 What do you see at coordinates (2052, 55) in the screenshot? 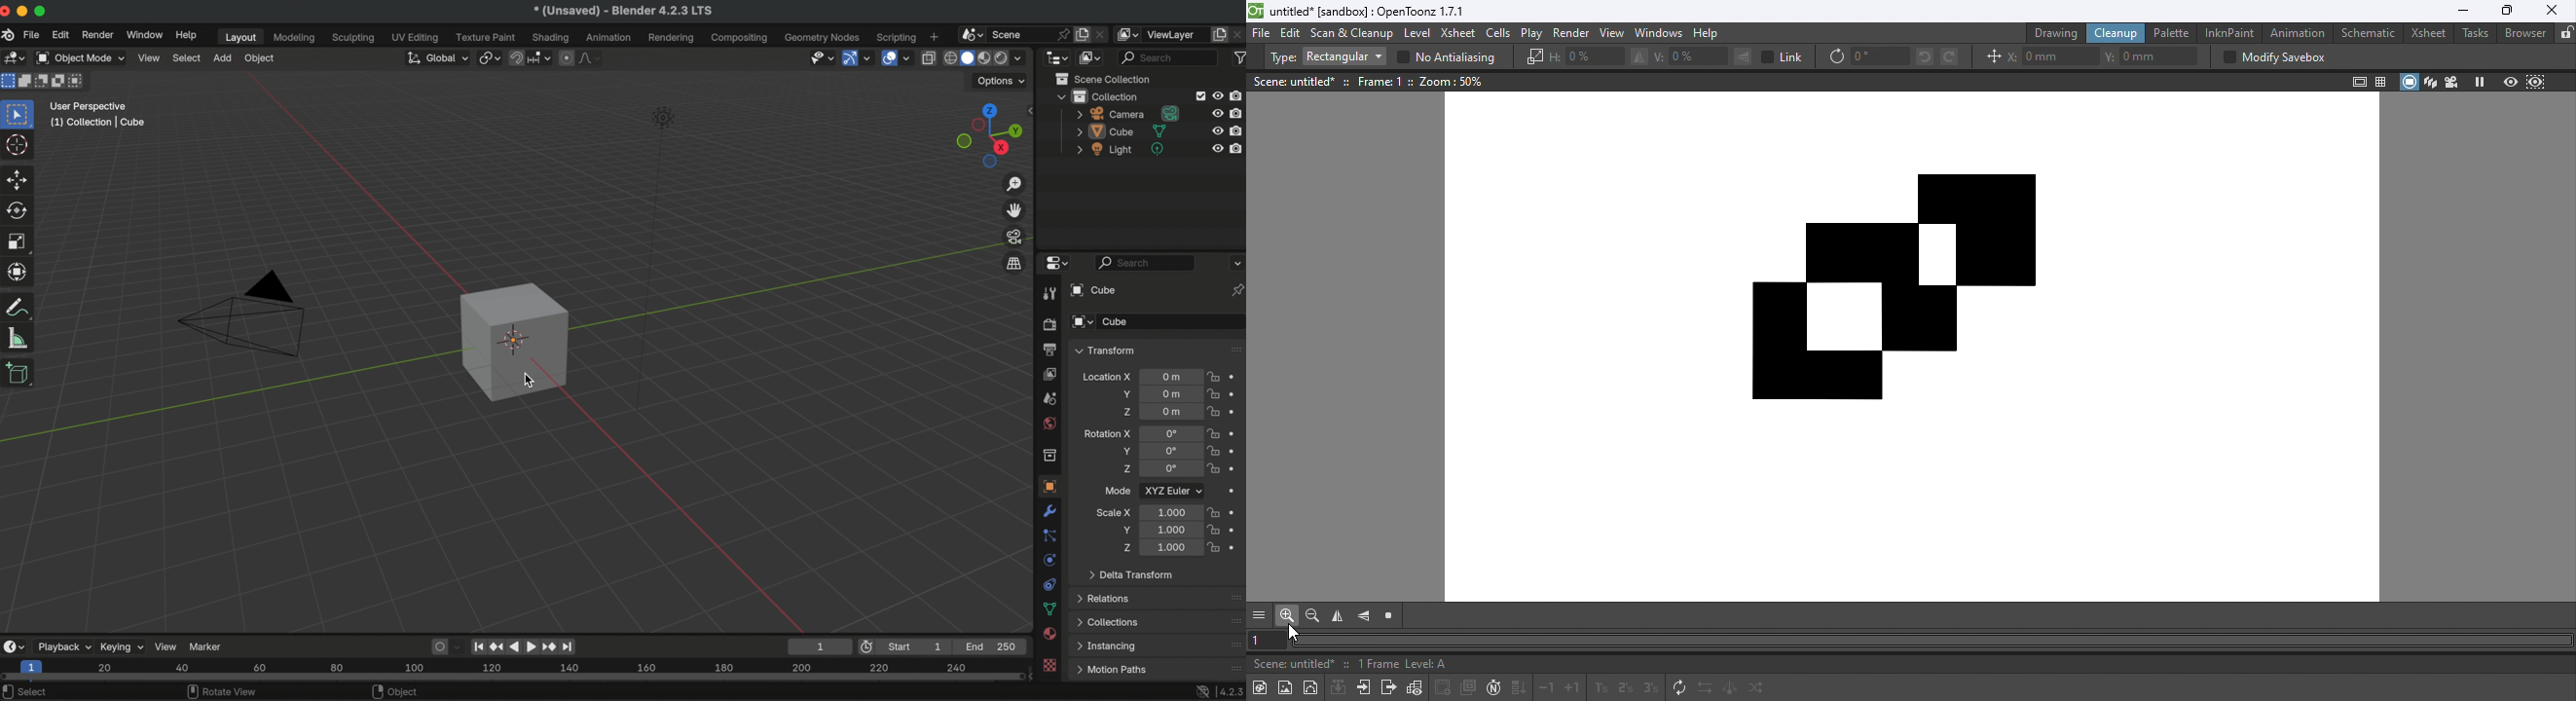
I see `X-axis` at bounding box center [2052, 55].